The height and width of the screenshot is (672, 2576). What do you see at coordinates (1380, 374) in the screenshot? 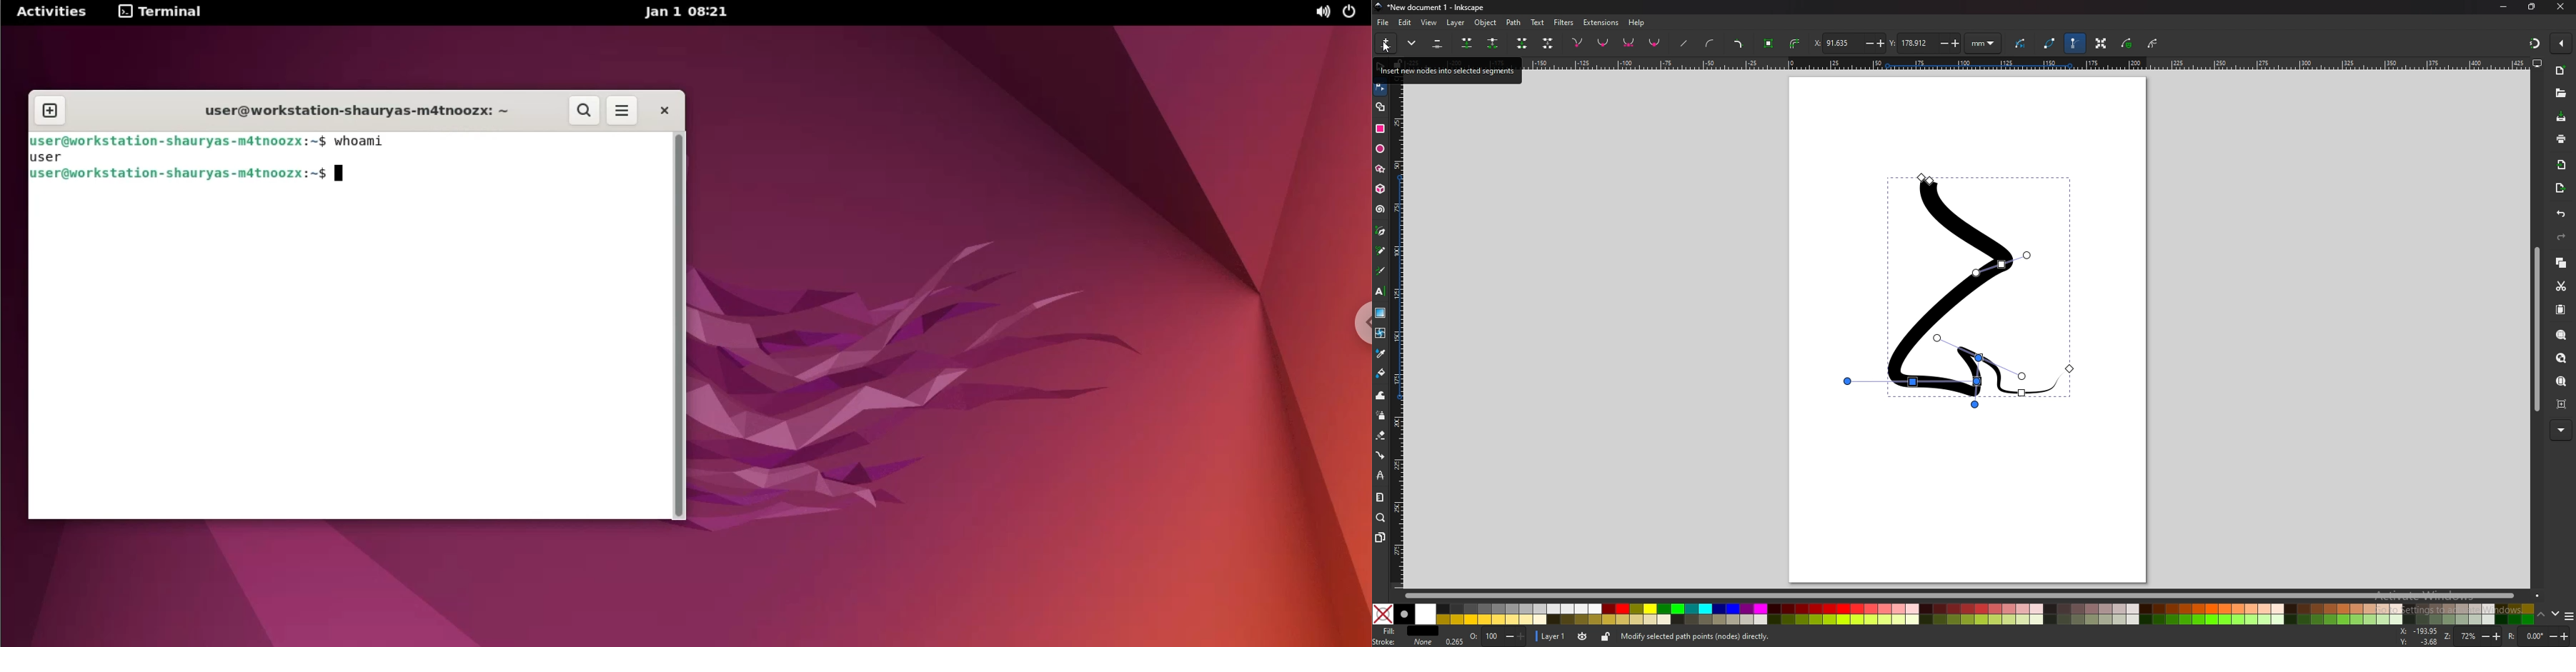
I see `paint bucket` at bounding box center [1380, 374].